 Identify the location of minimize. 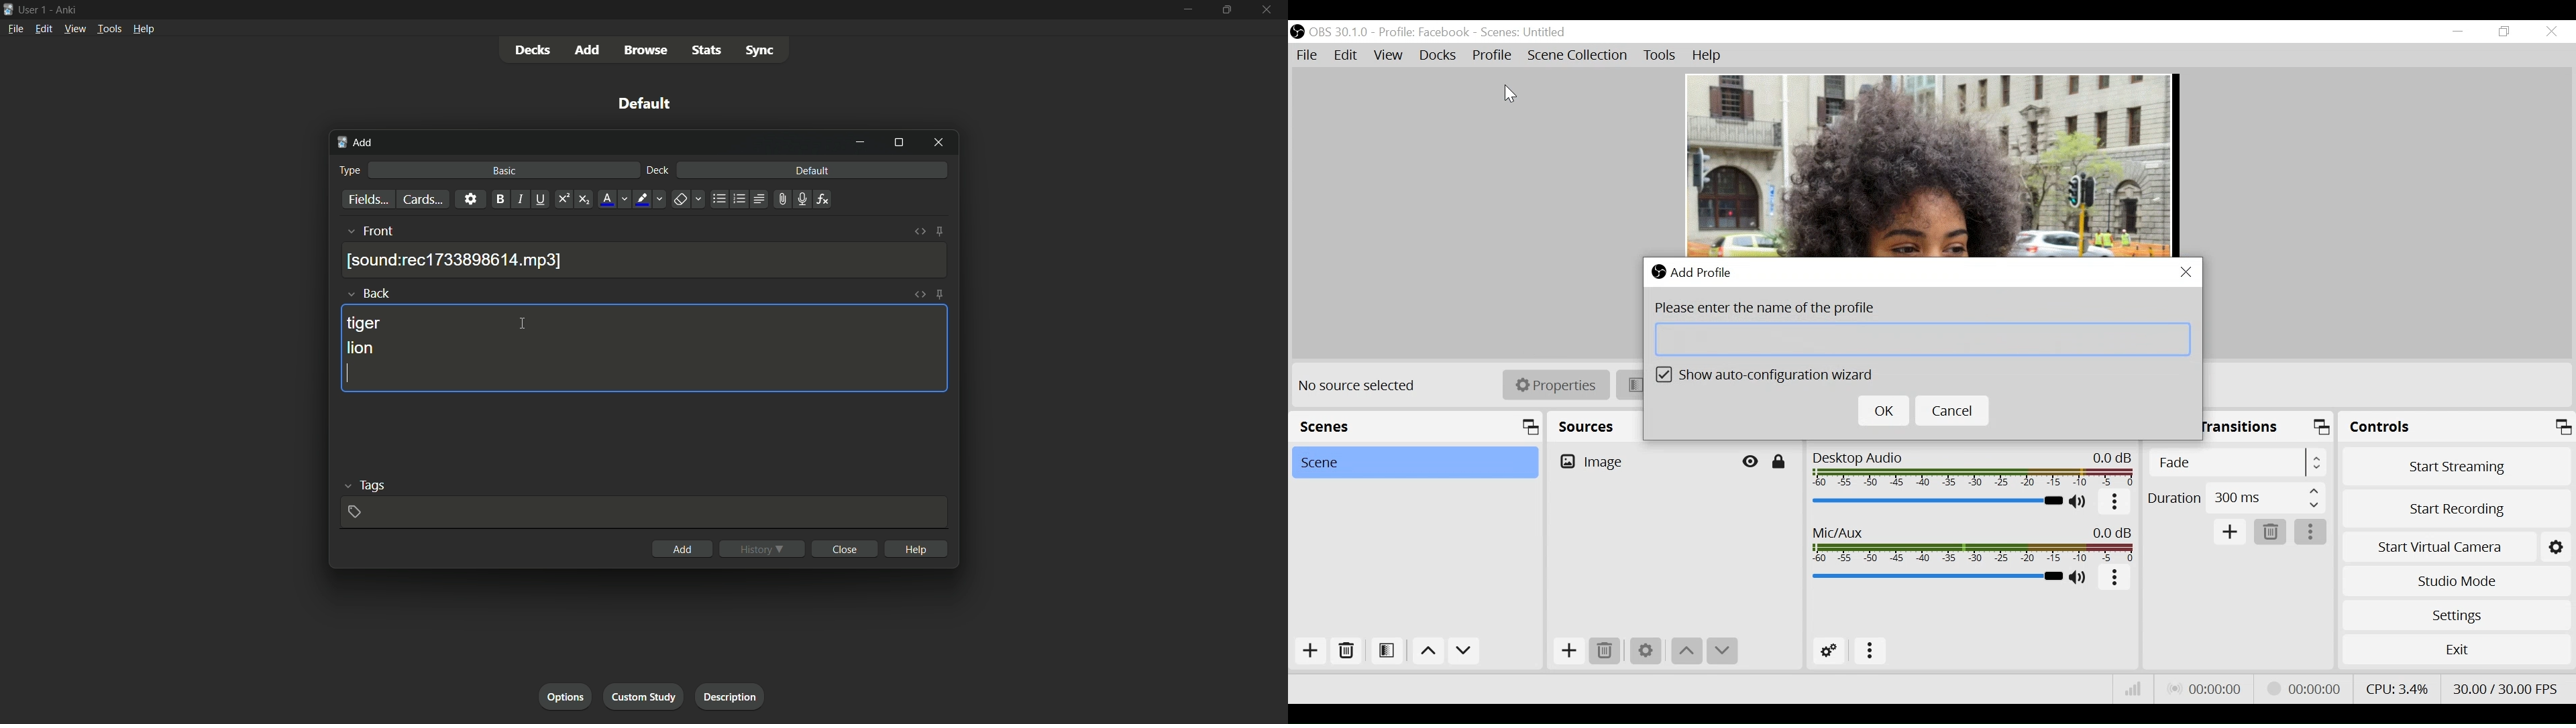
(2457, 33).